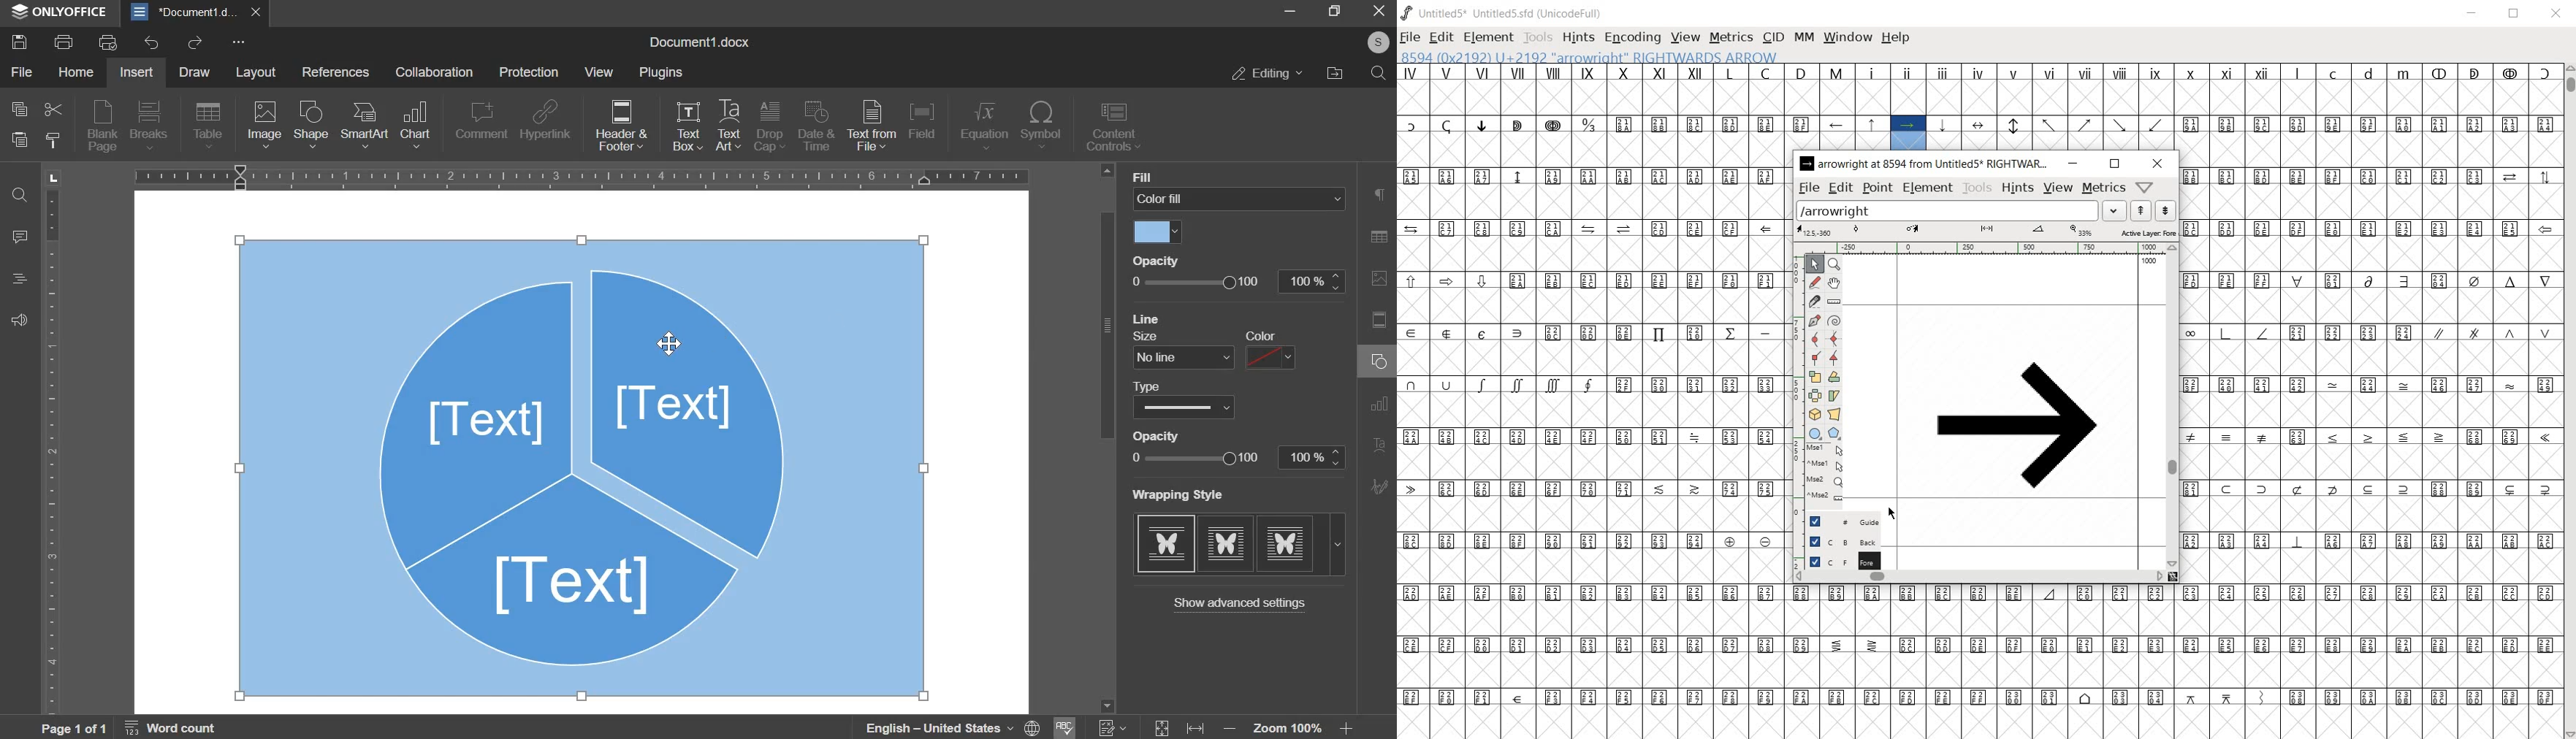 This screenshot has width=2576, height=756. Describe the element at coordinates (1856, 89) in the screenshot. I see `gylph characters` at that location.